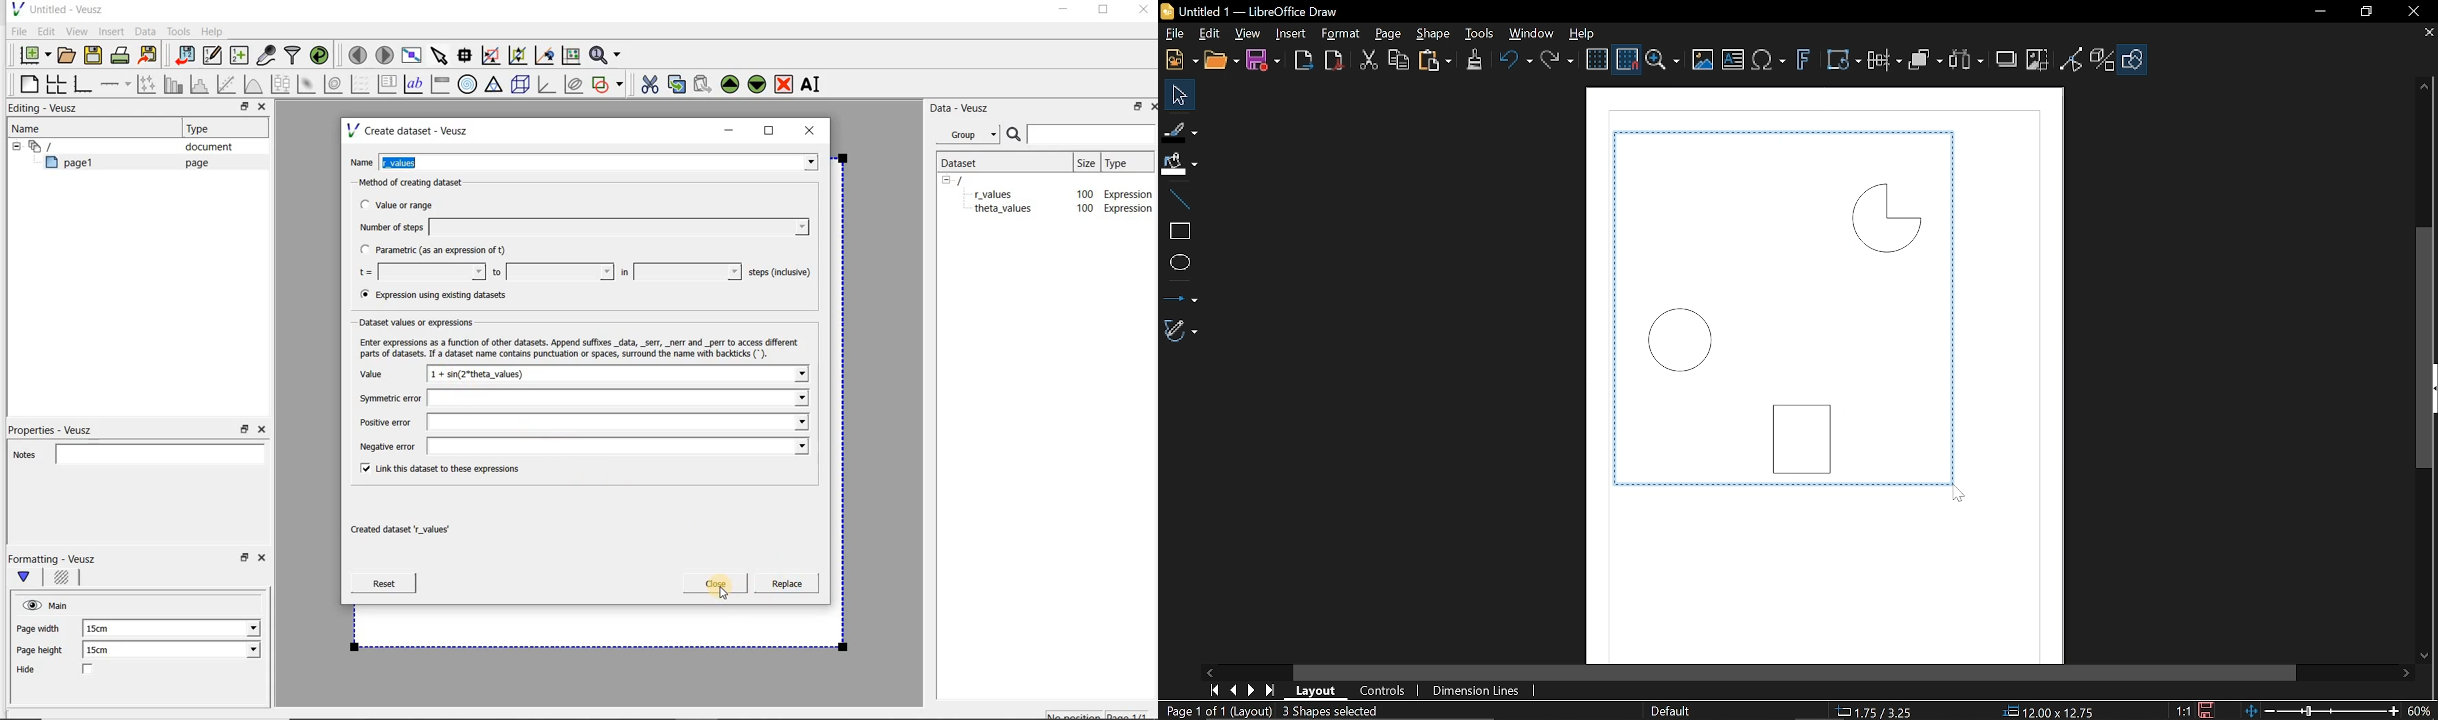 The height and width of the screenshot is (728, 2464). What do you see at coordinates (385, 55) in the screenshot?
I see `move to the next page` at bounding box center [385, 55].